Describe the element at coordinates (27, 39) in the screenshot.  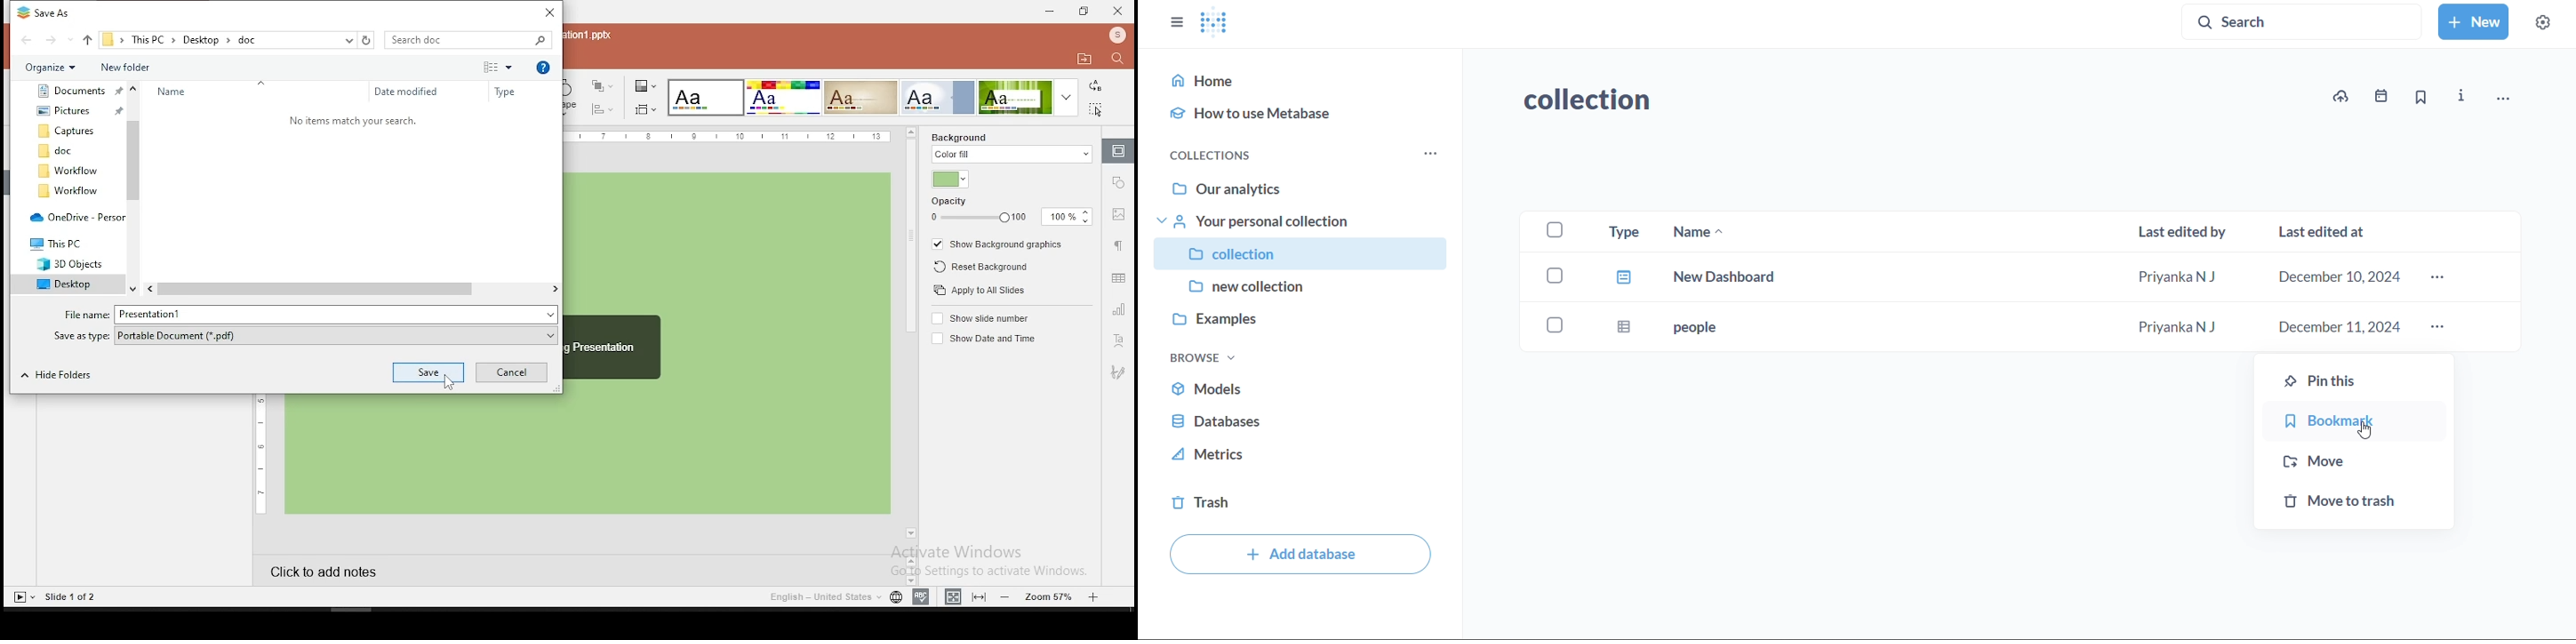
I see `go back` at that location.